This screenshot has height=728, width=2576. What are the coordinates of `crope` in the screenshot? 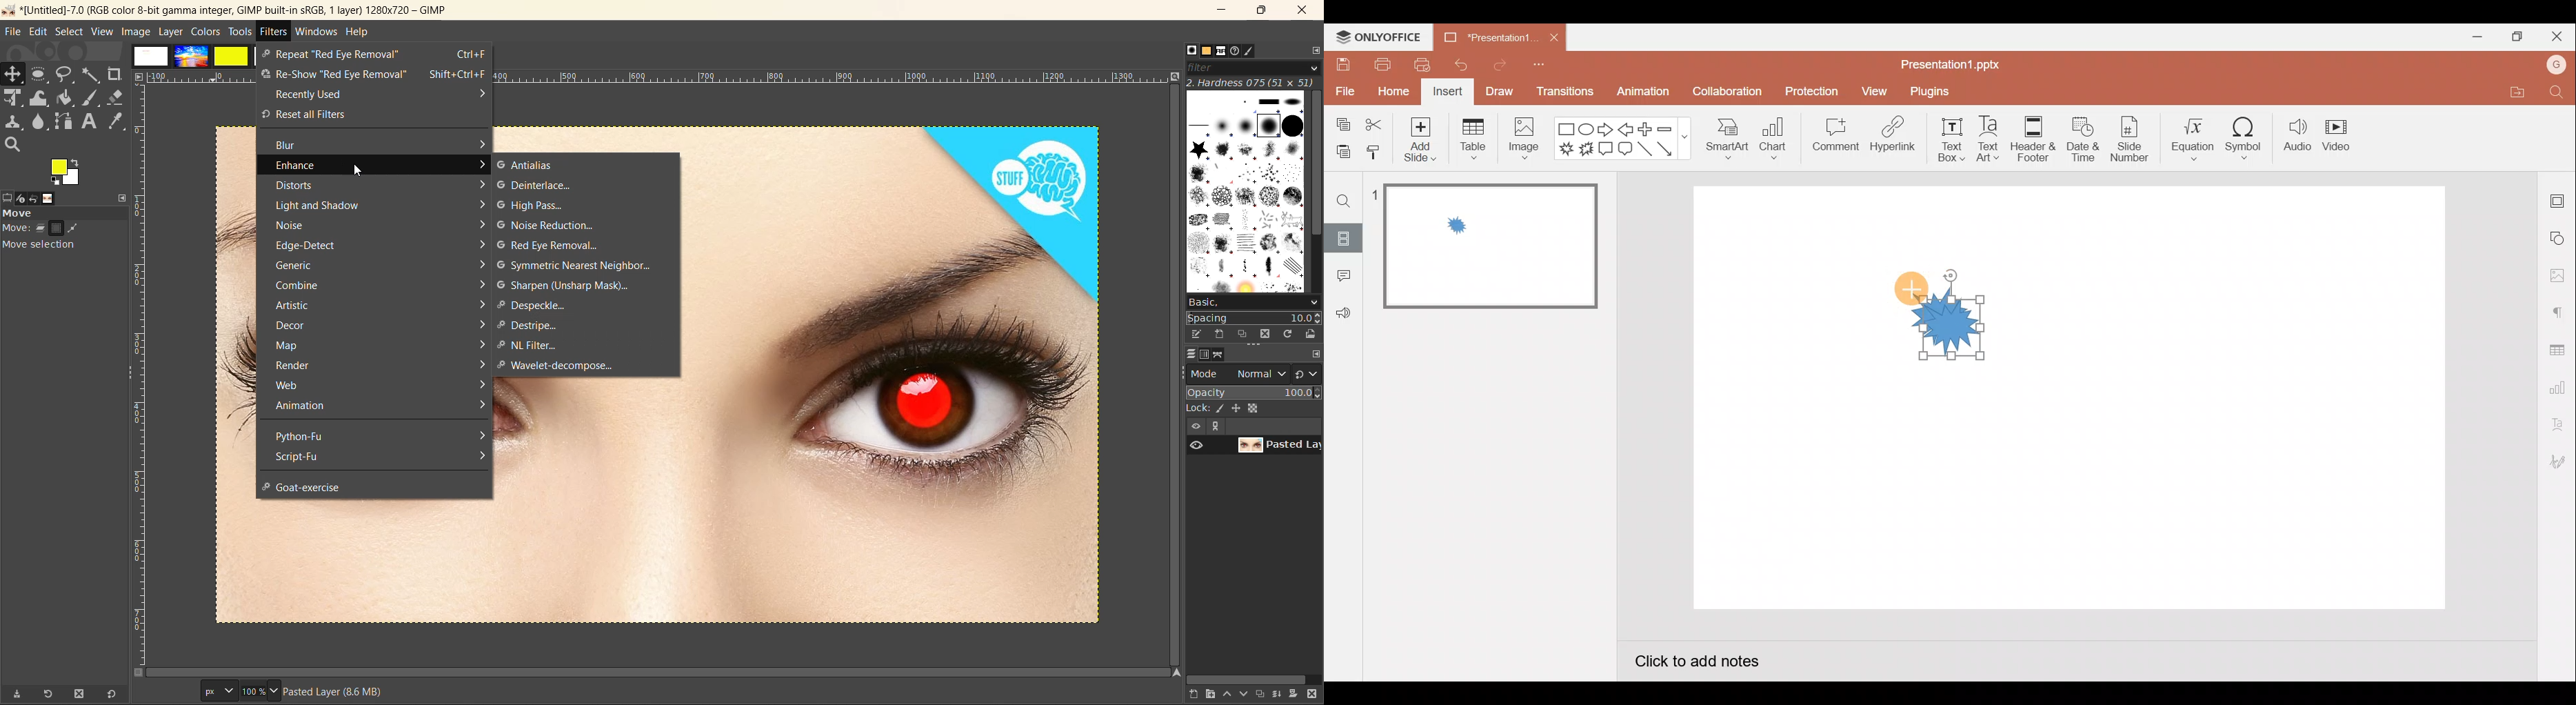 It's located at (113, 74).